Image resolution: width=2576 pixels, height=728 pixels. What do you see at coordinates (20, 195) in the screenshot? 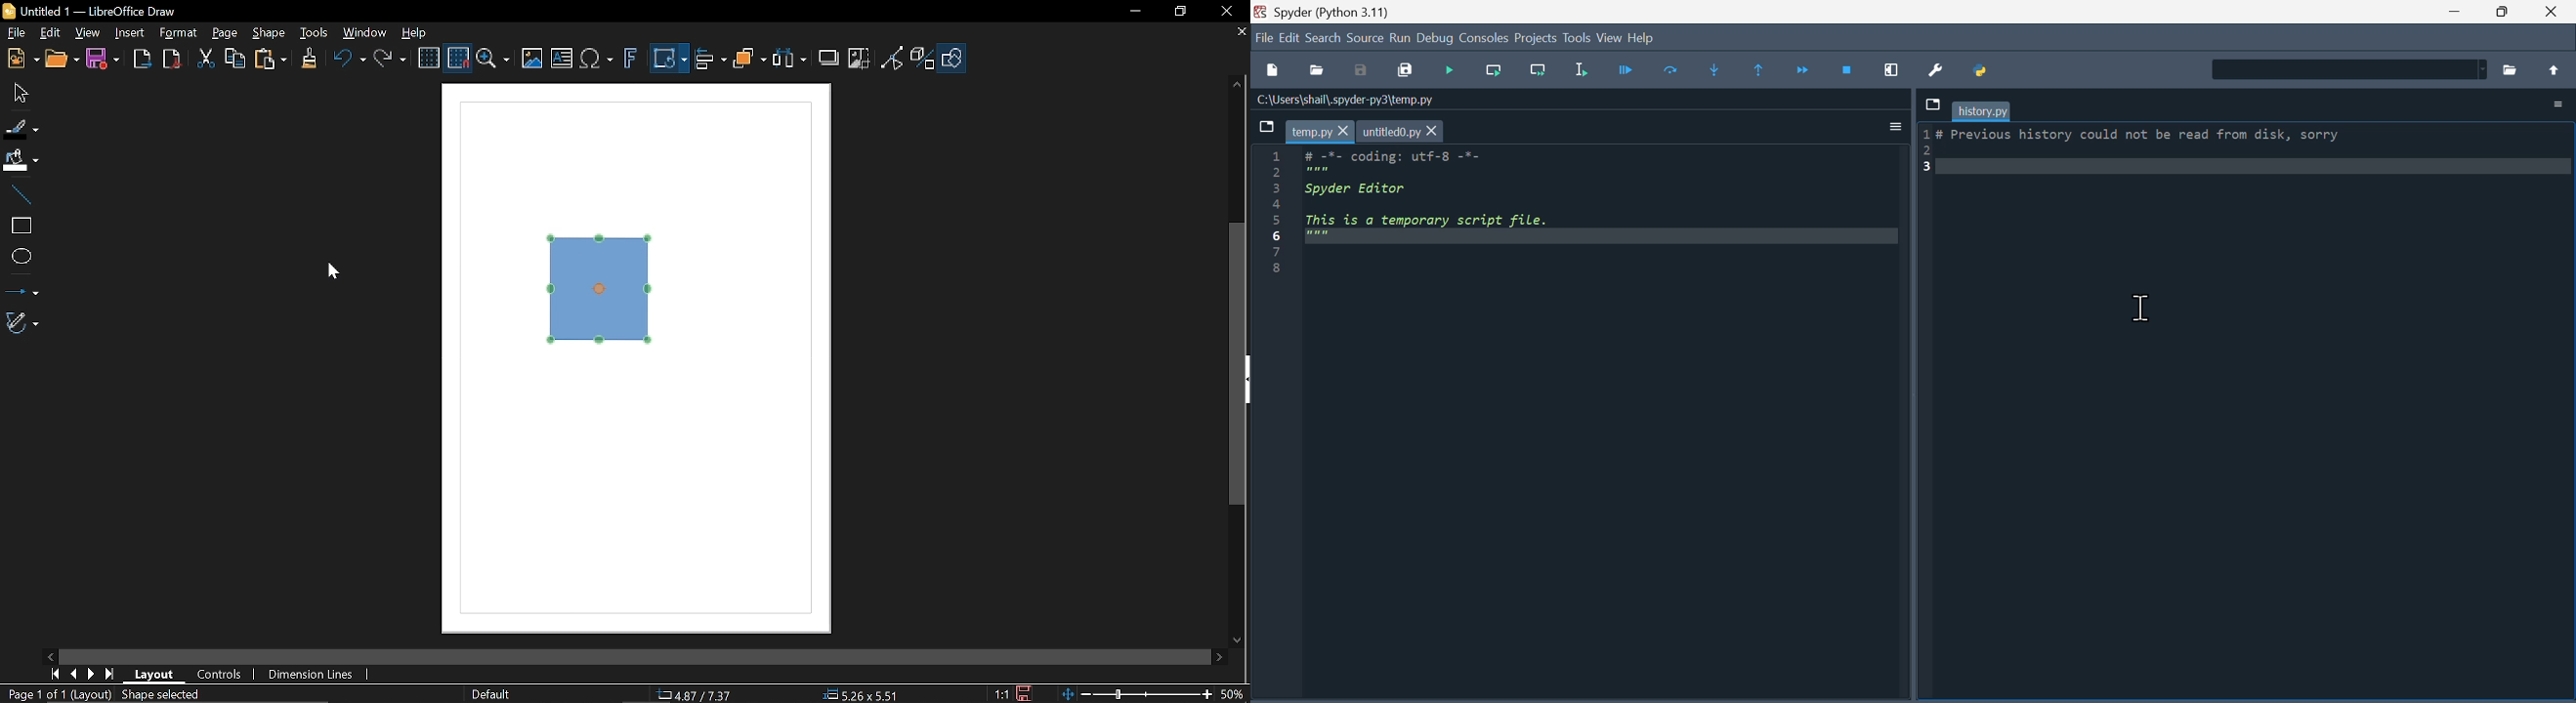
I see `Line` at bounding box center [20, 195].